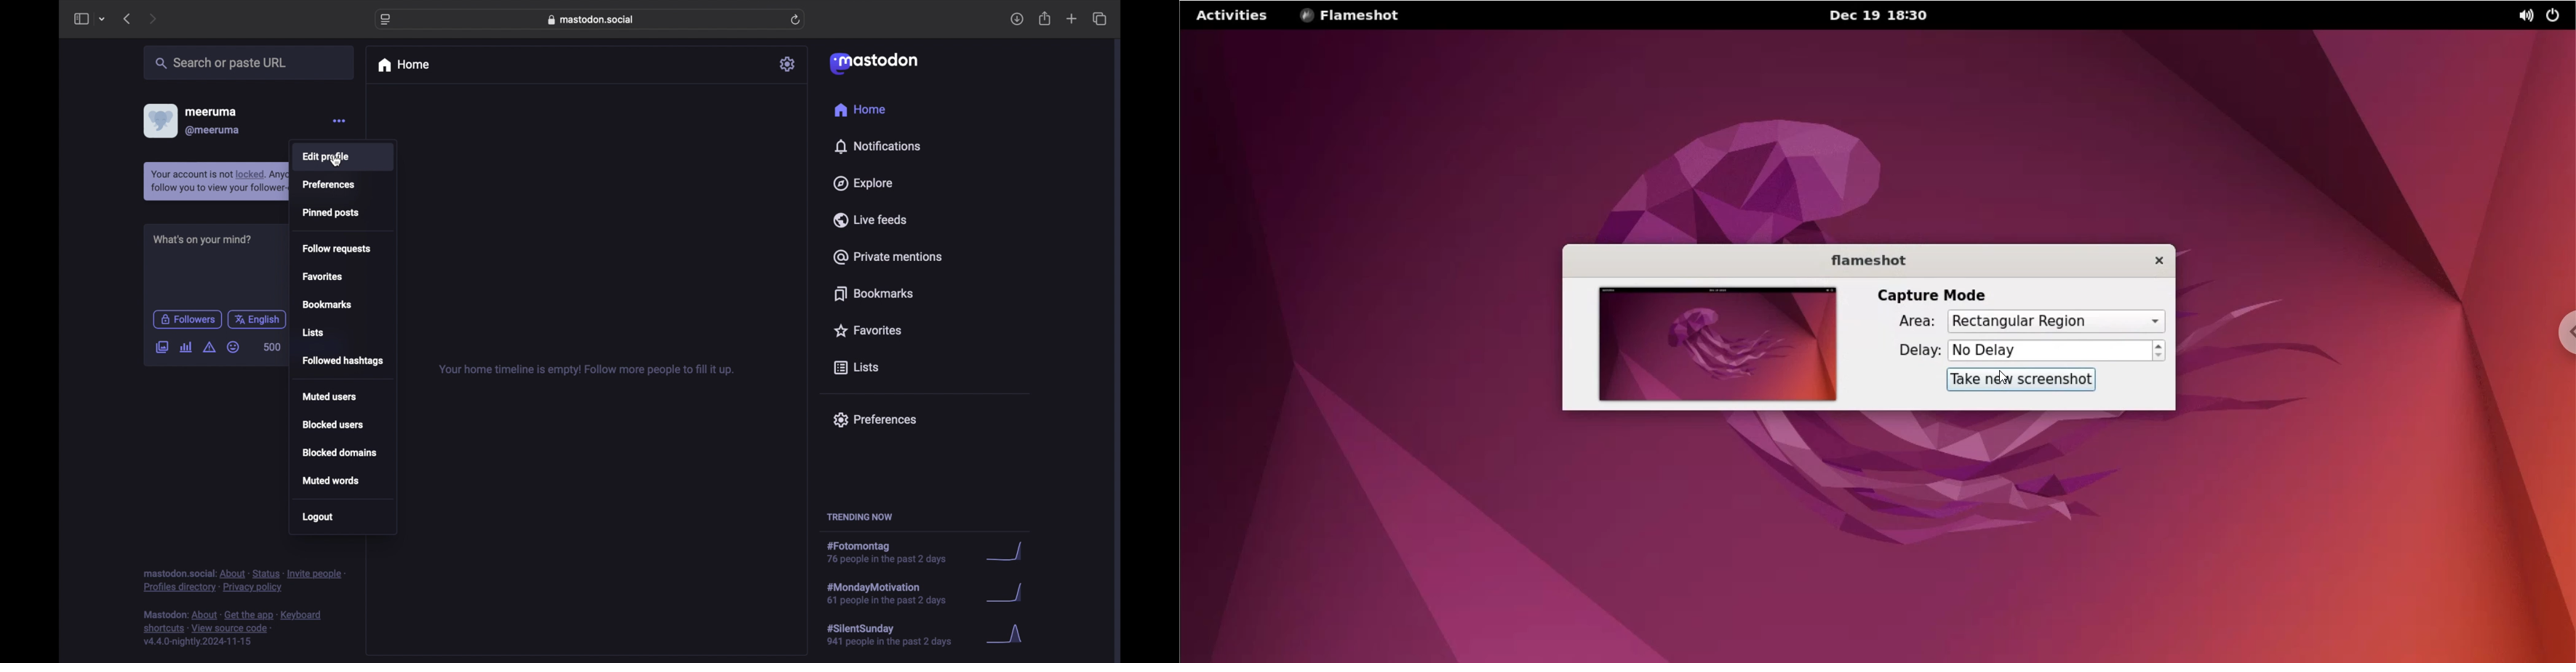 The width and height of the screenshot is (2576, 672). I want to click on footnote, so click(244, 581).